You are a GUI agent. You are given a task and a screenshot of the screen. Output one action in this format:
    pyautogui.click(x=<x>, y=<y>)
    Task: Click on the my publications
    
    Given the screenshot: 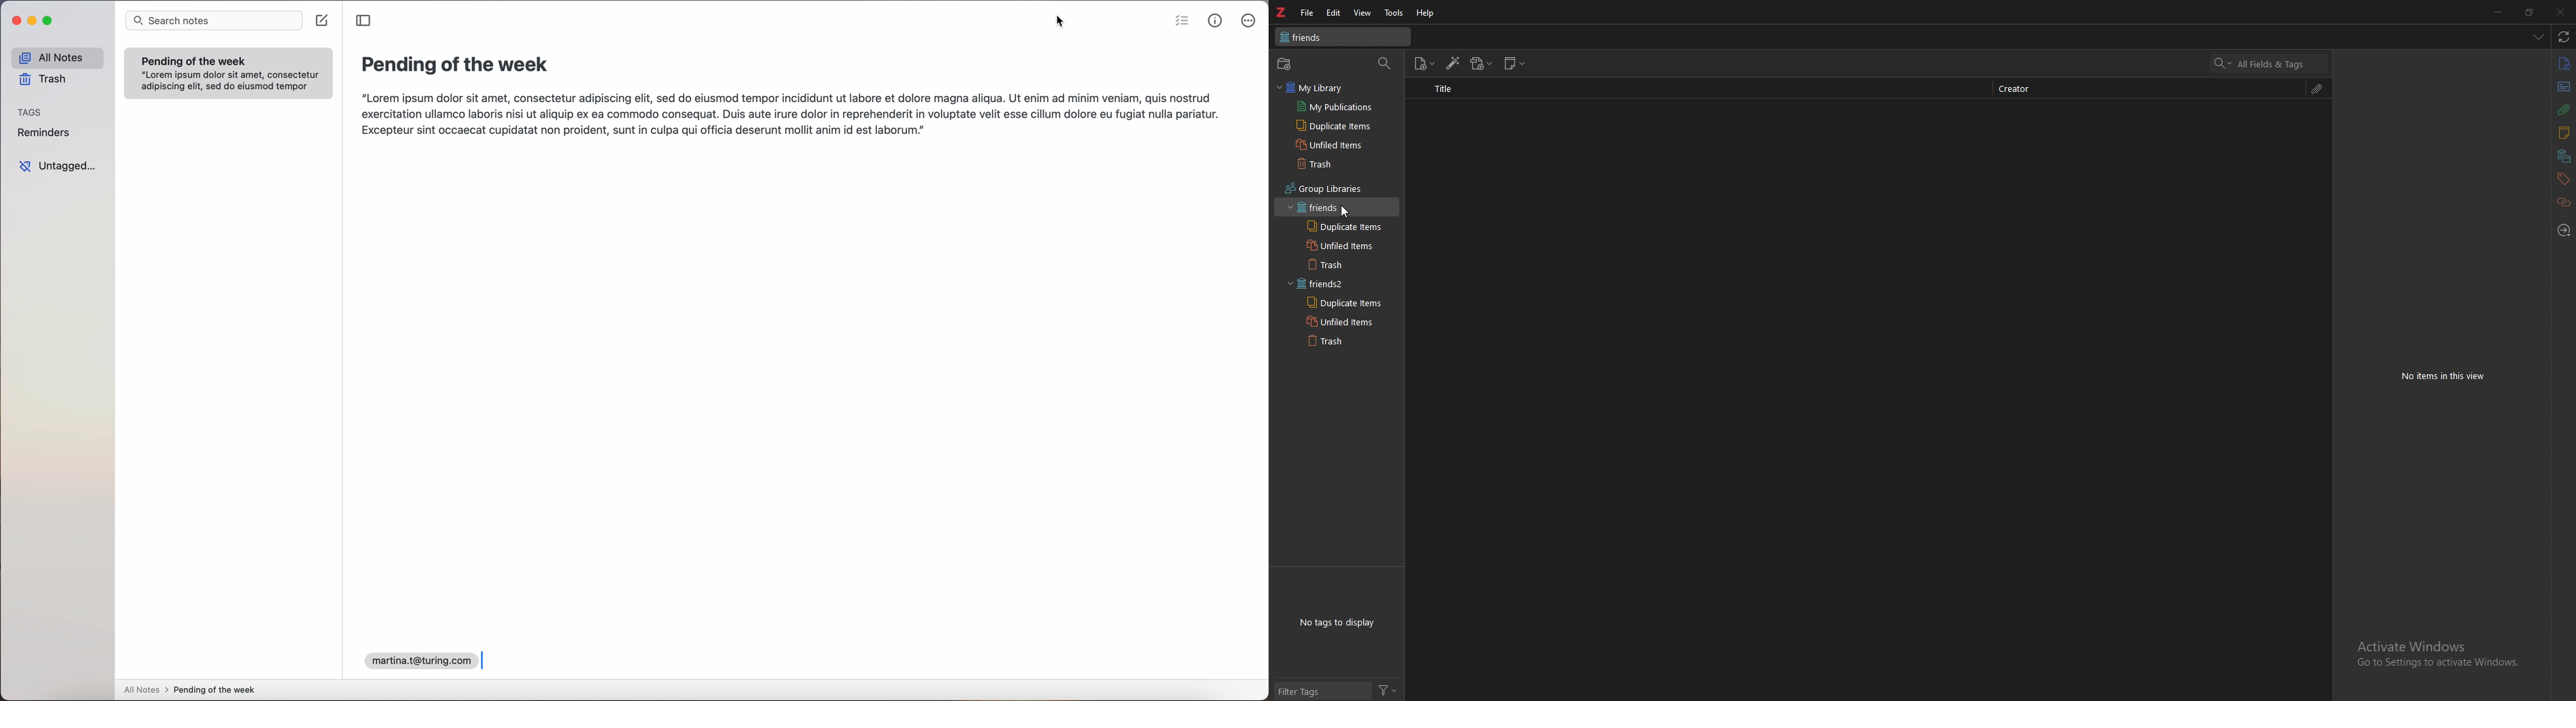 What is the action you would take?
    pyautogui.click(x=1341, y=106)
    